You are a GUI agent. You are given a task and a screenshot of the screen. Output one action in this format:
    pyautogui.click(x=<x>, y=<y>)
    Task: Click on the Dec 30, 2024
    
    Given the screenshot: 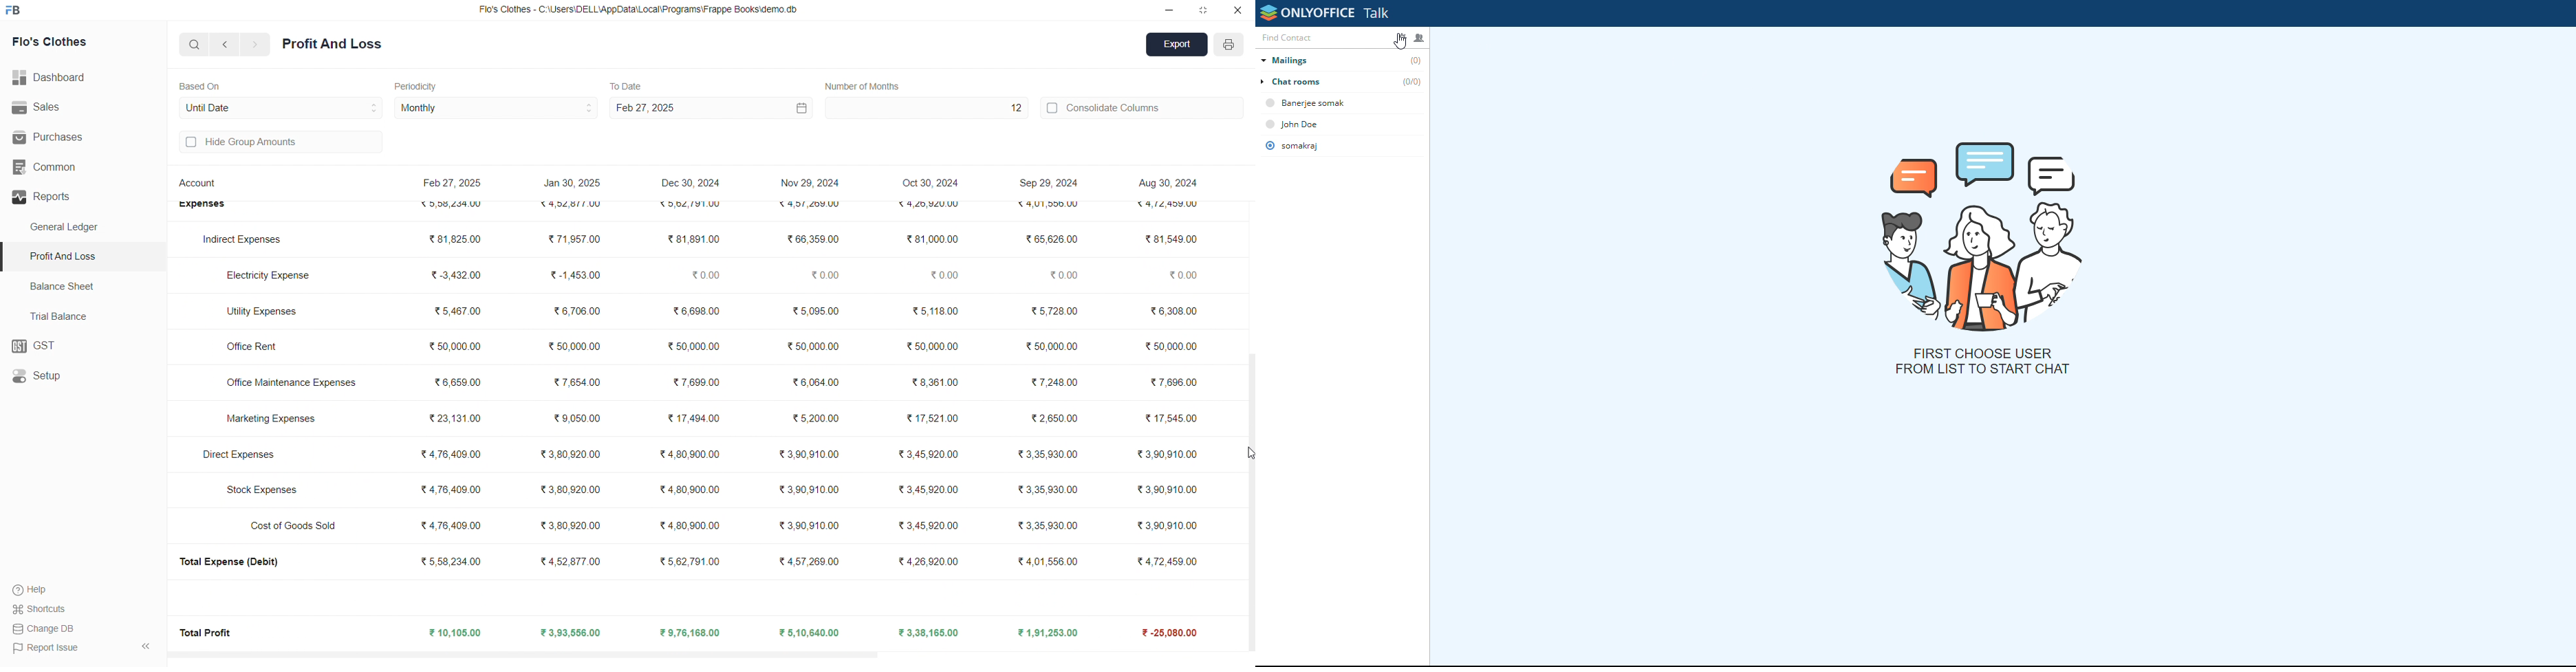 What is the action you would take?
    pyautogui.click(x=693, y=184)
    